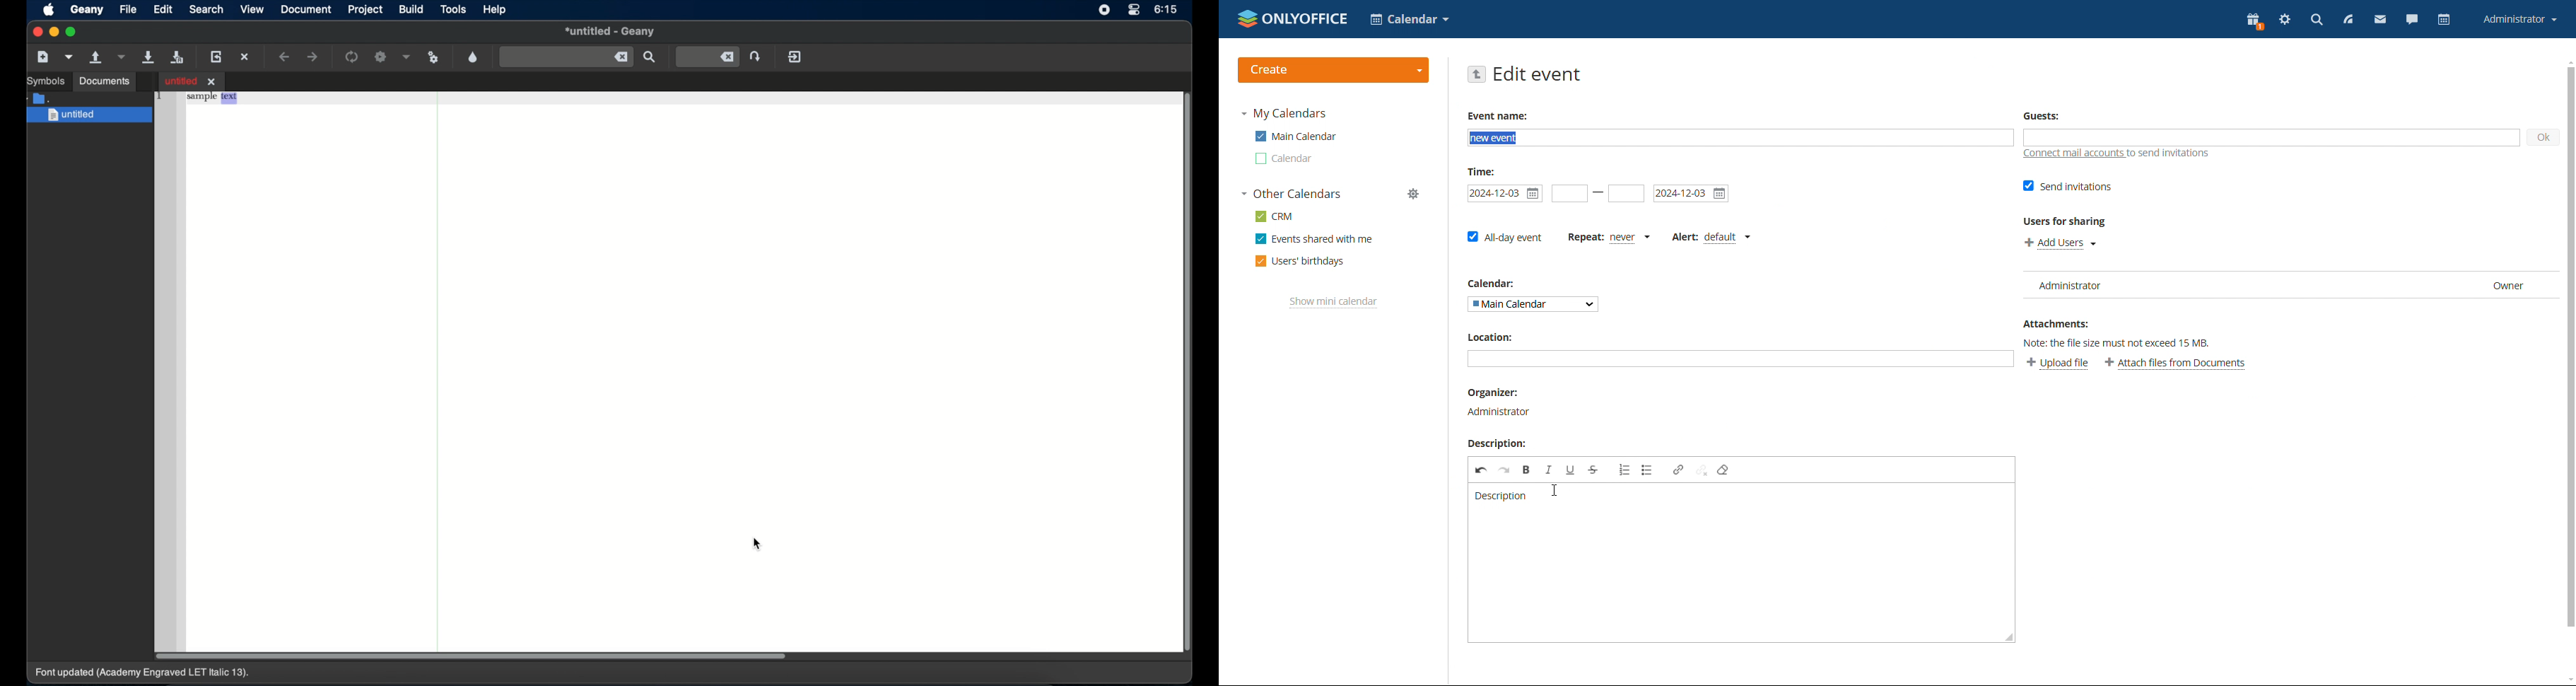 The image size is (2576, 700). Describe the element at coordinates (1296, 136) in the screenshot. I see `main calendar` at that location.